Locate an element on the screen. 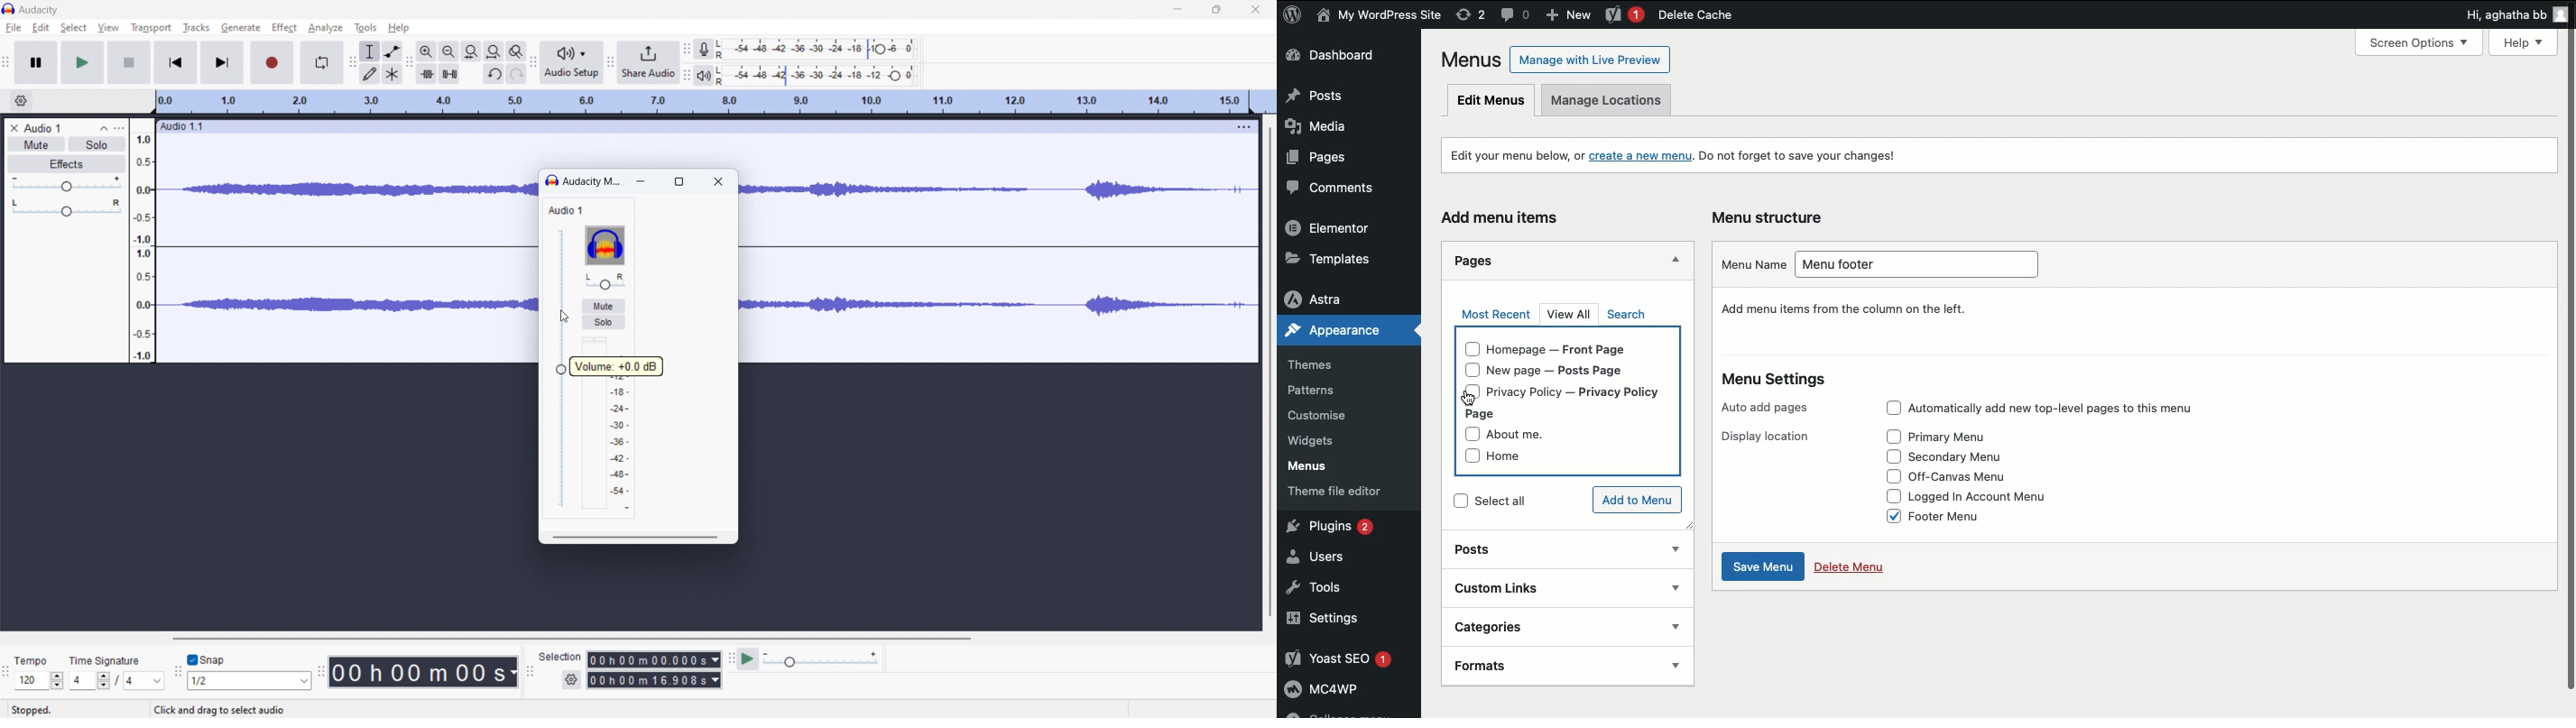 This screenshot has height=728, width=2576. maximize is located at coordinates (1217, 9).